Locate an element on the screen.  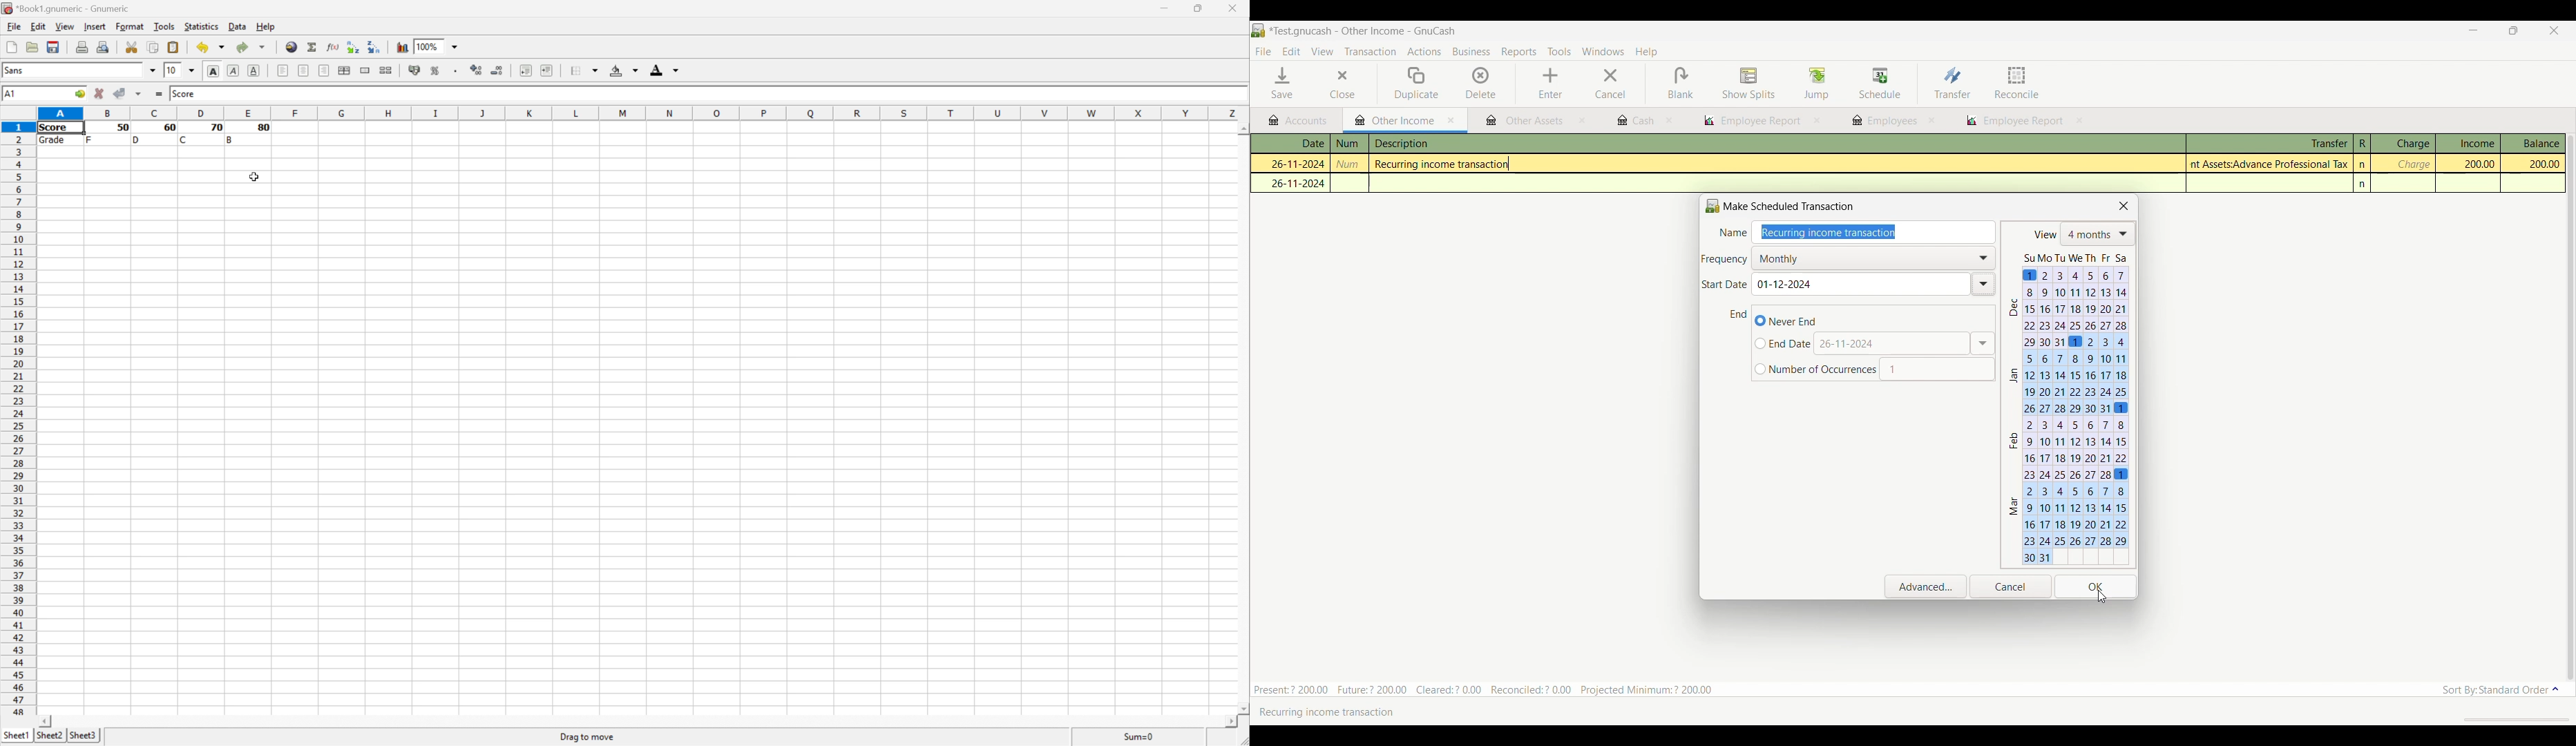
Sans is located at coordinates (28, 71).